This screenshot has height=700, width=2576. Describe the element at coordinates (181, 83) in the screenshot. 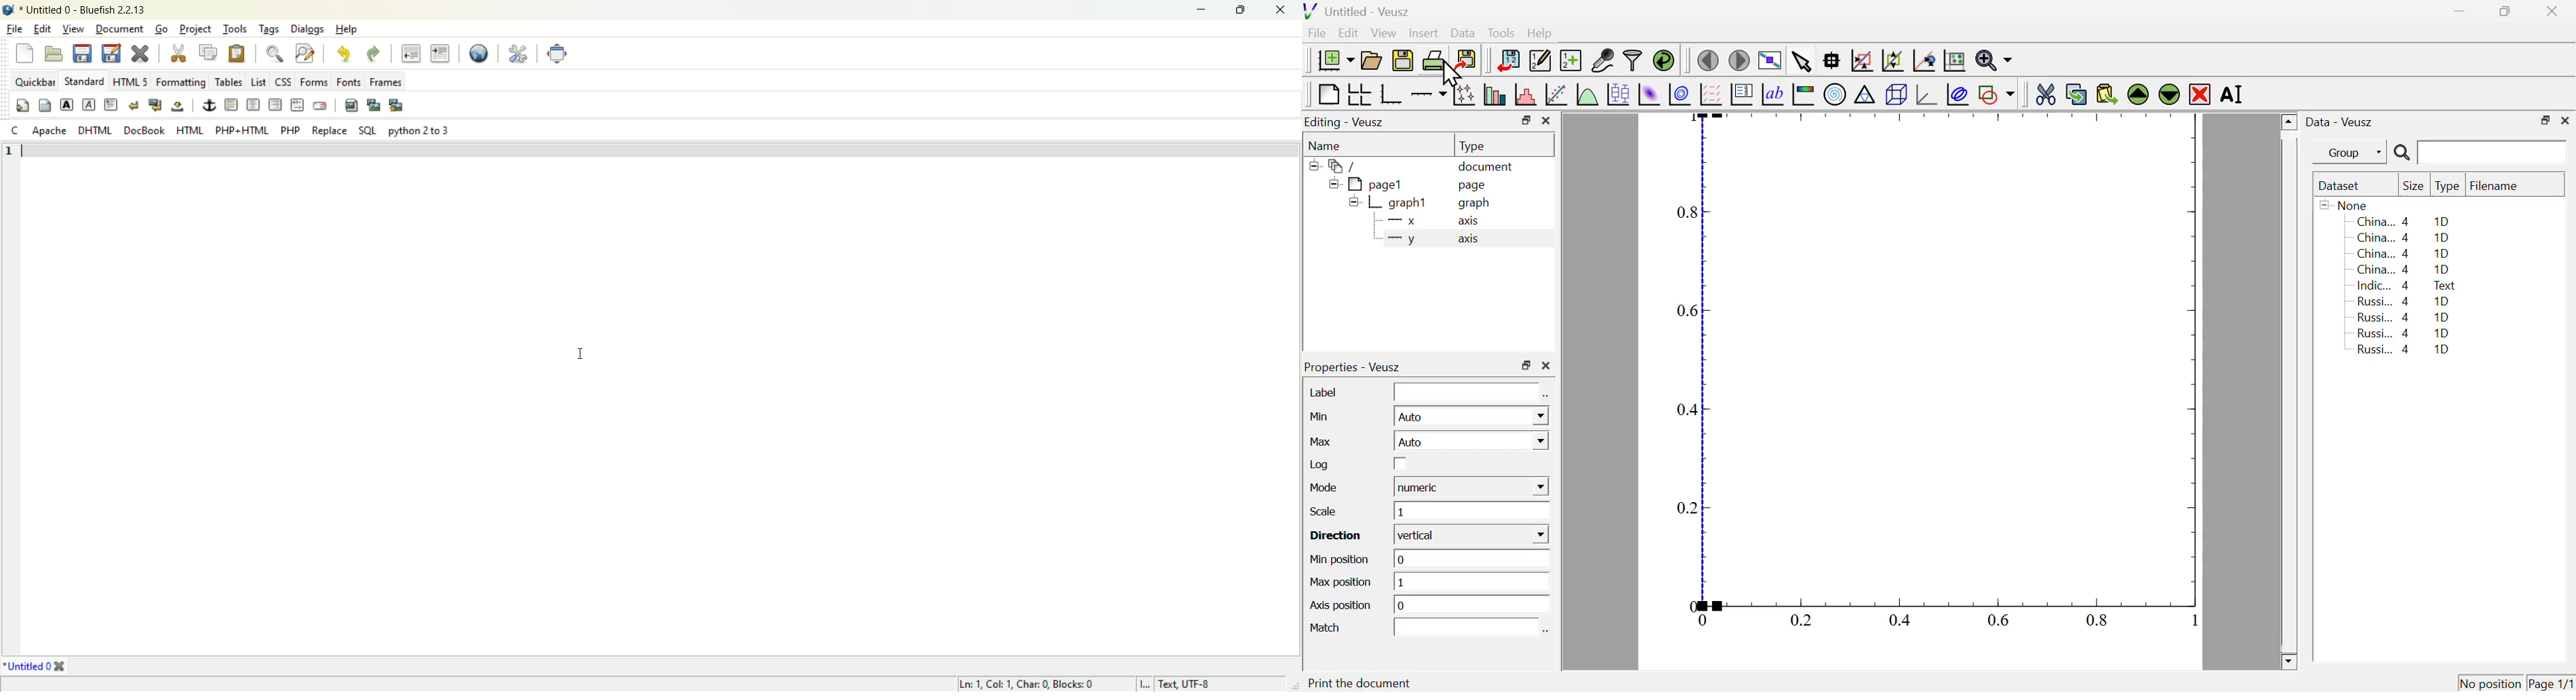

I see `Formatting` at that location.